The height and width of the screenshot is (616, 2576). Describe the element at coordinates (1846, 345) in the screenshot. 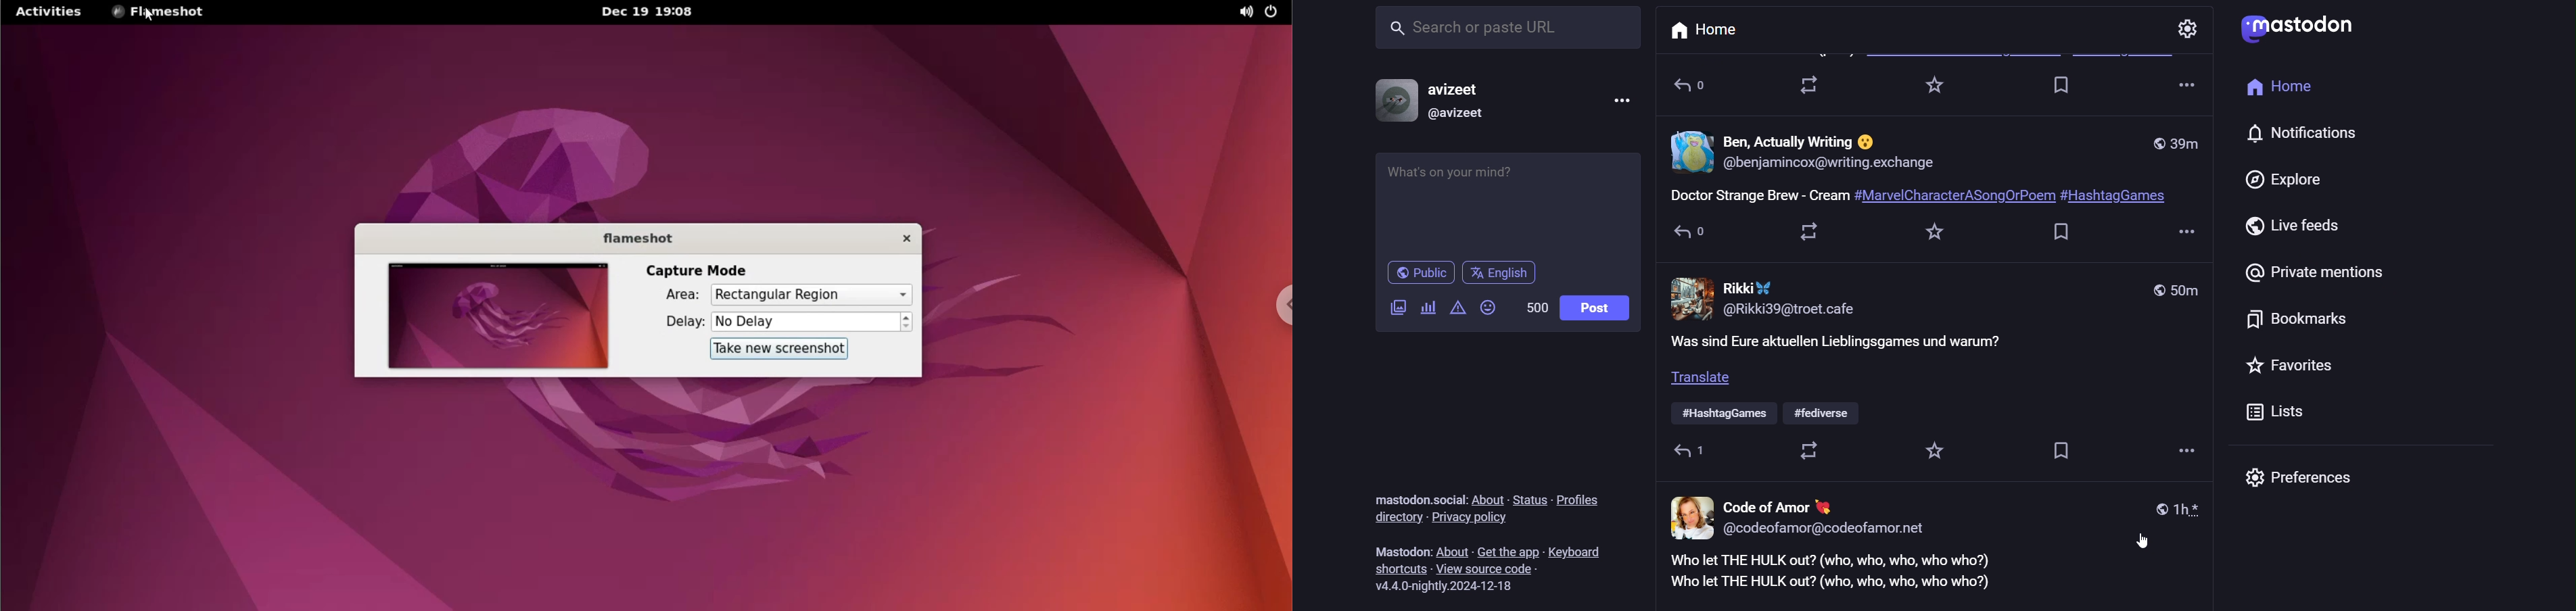

I see `new post` at that location.